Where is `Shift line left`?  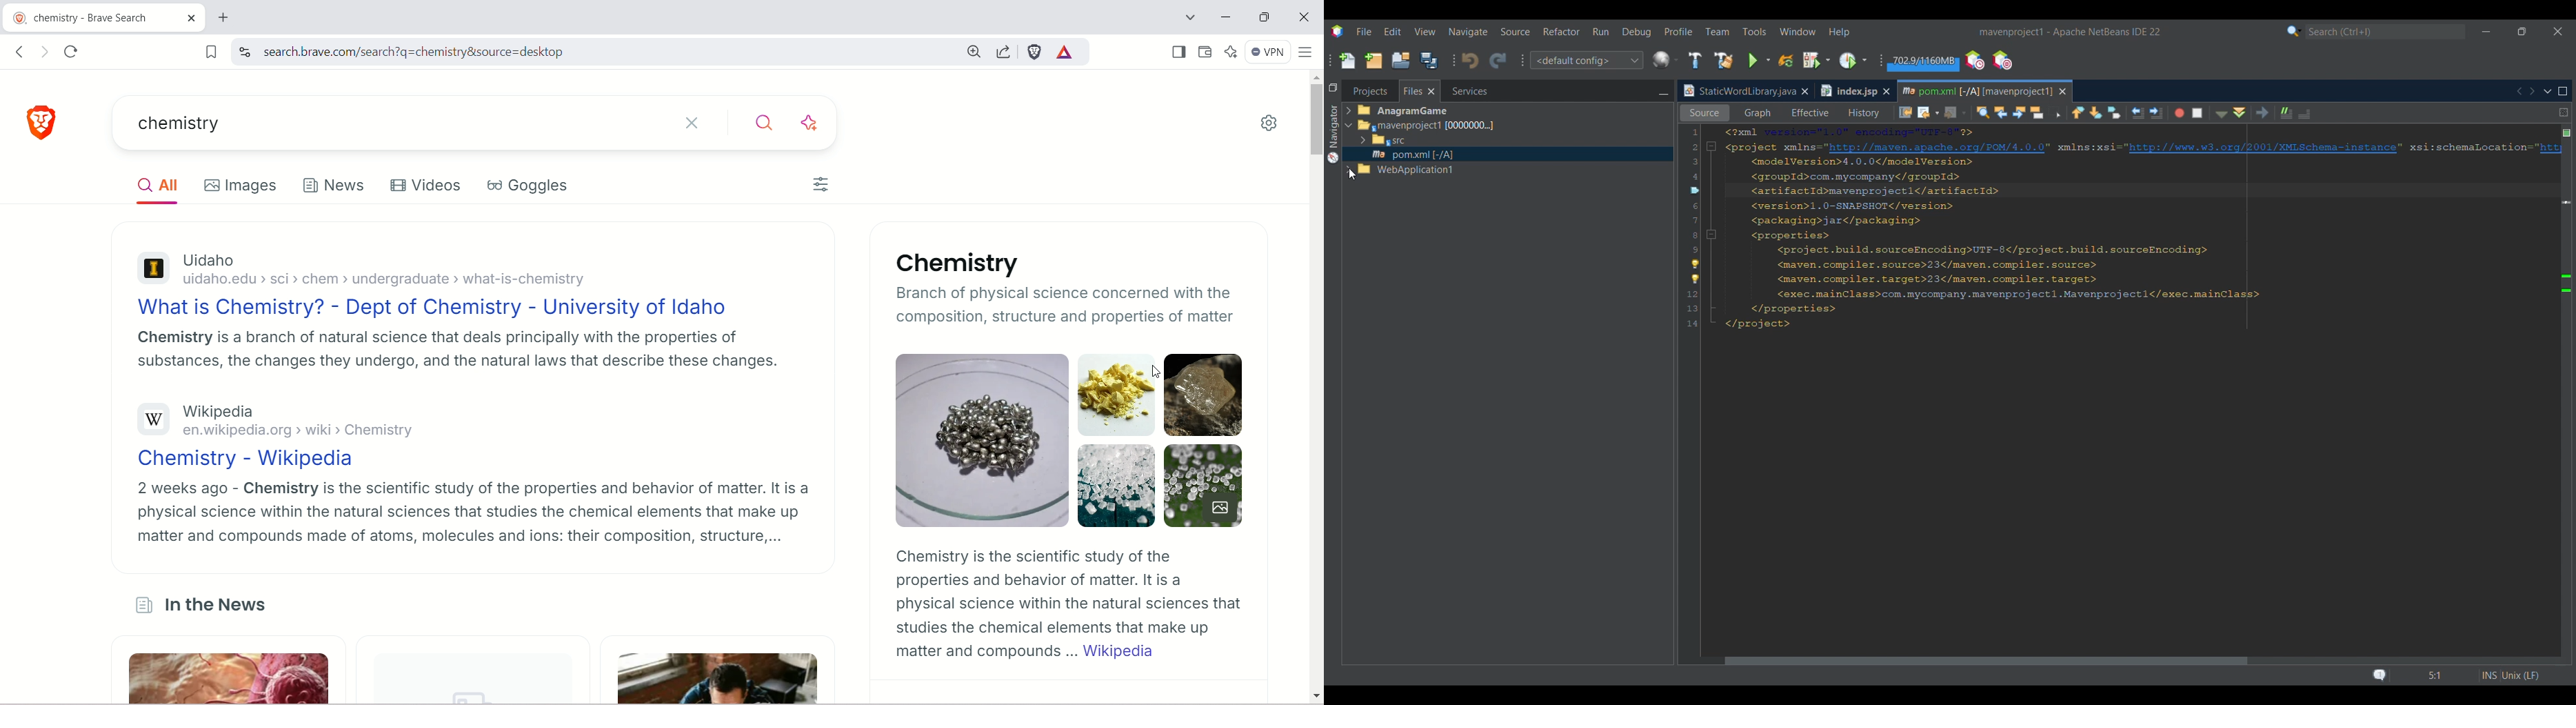 Shift line left is located at coordinates (2136, 118).